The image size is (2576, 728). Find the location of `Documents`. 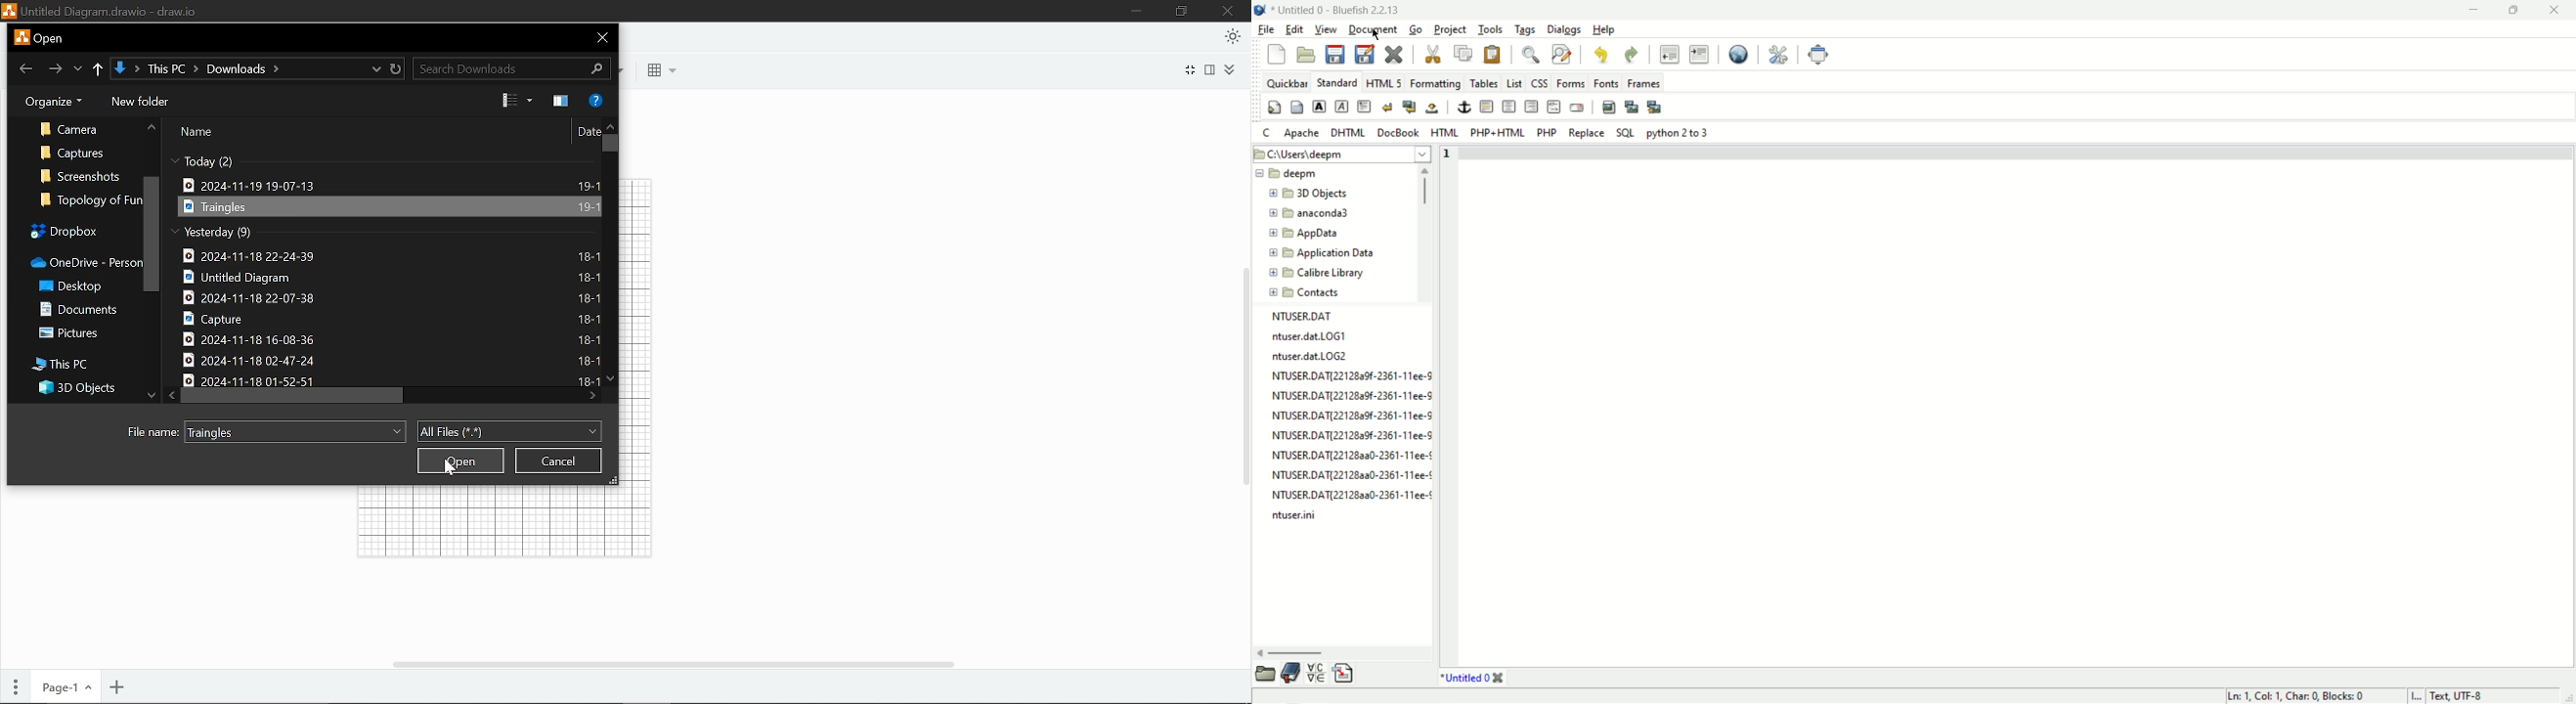

Documents is located at coordinates (83, 312).